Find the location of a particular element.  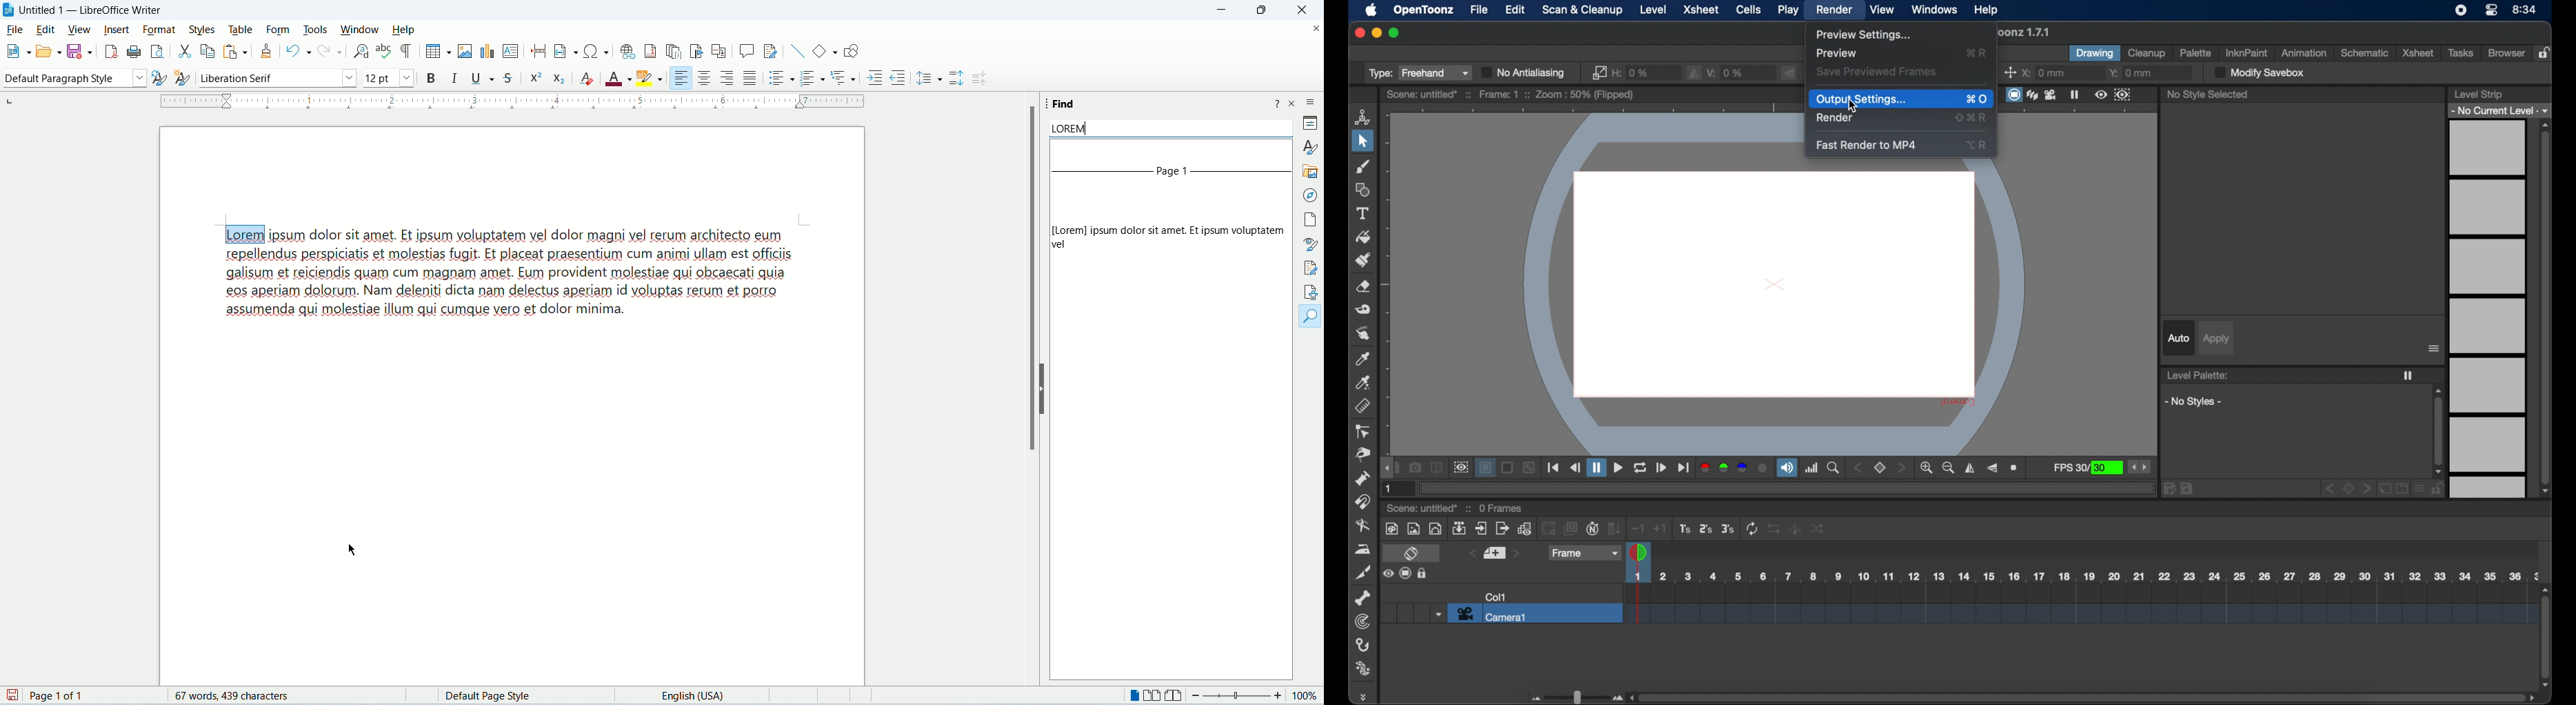

 is located at coordinates (1470, 509).